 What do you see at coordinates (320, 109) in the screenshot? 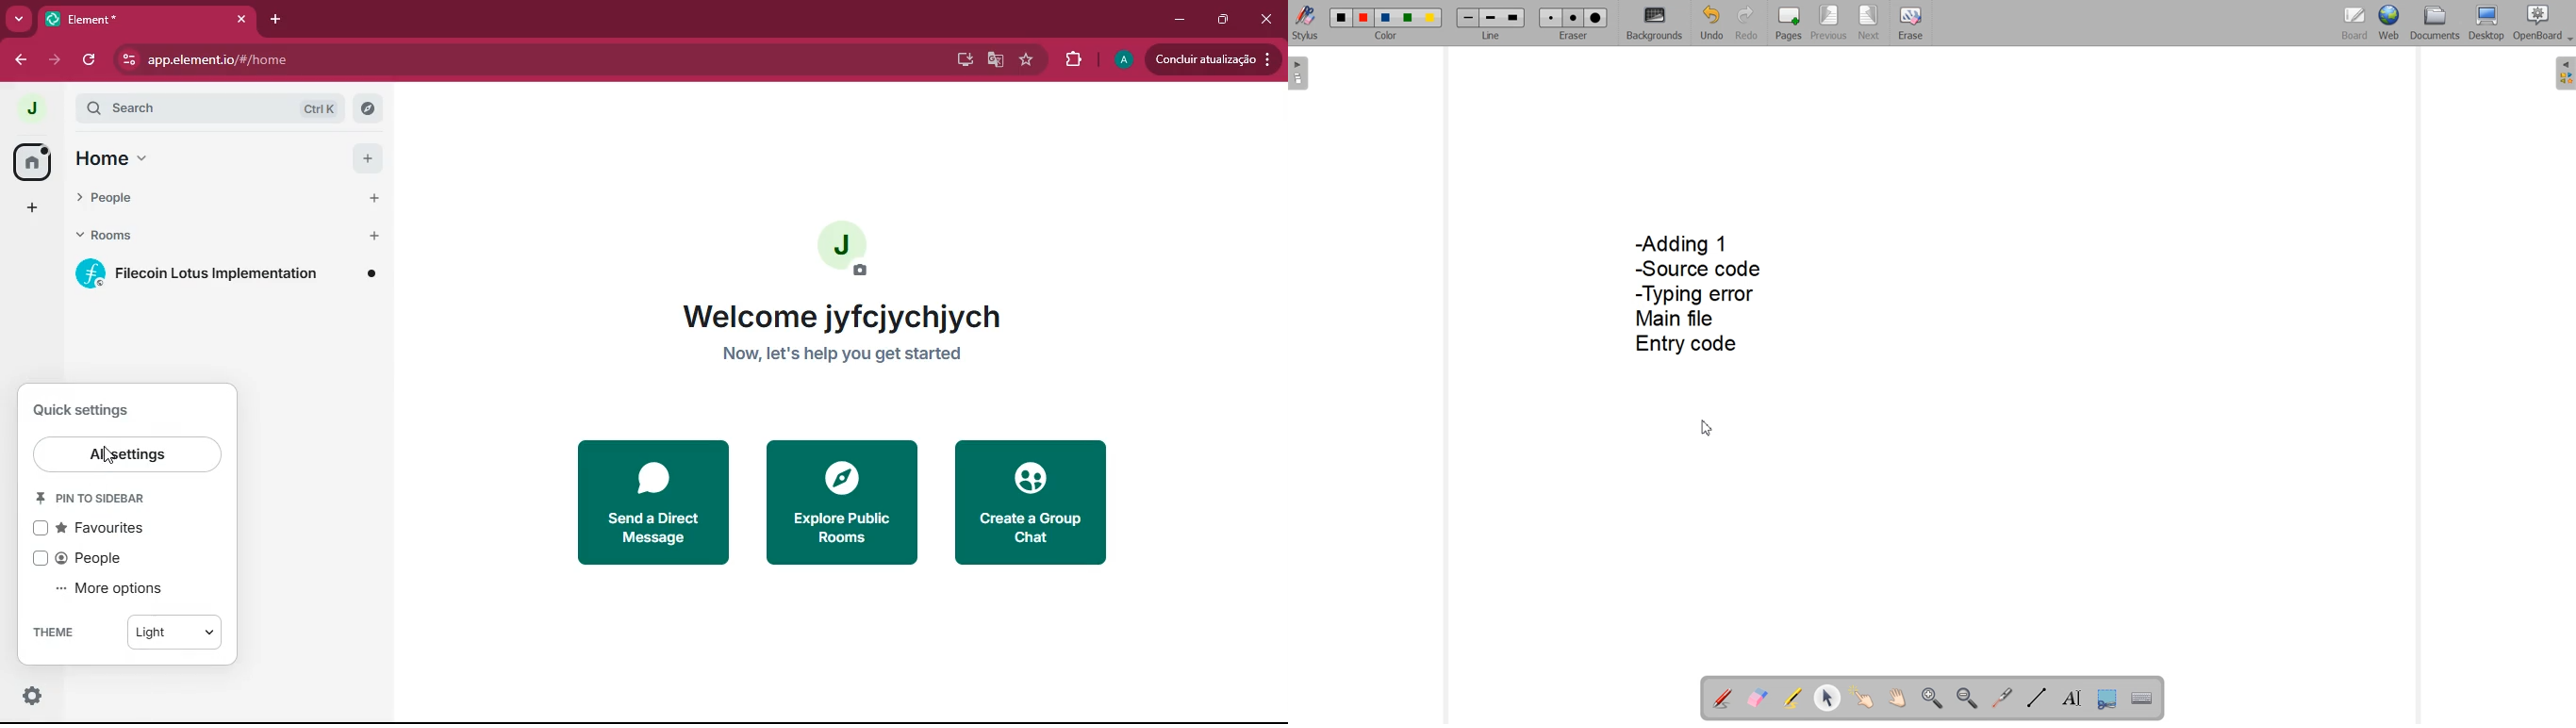
I see `ctrl k` at bounding box center [320, 109].